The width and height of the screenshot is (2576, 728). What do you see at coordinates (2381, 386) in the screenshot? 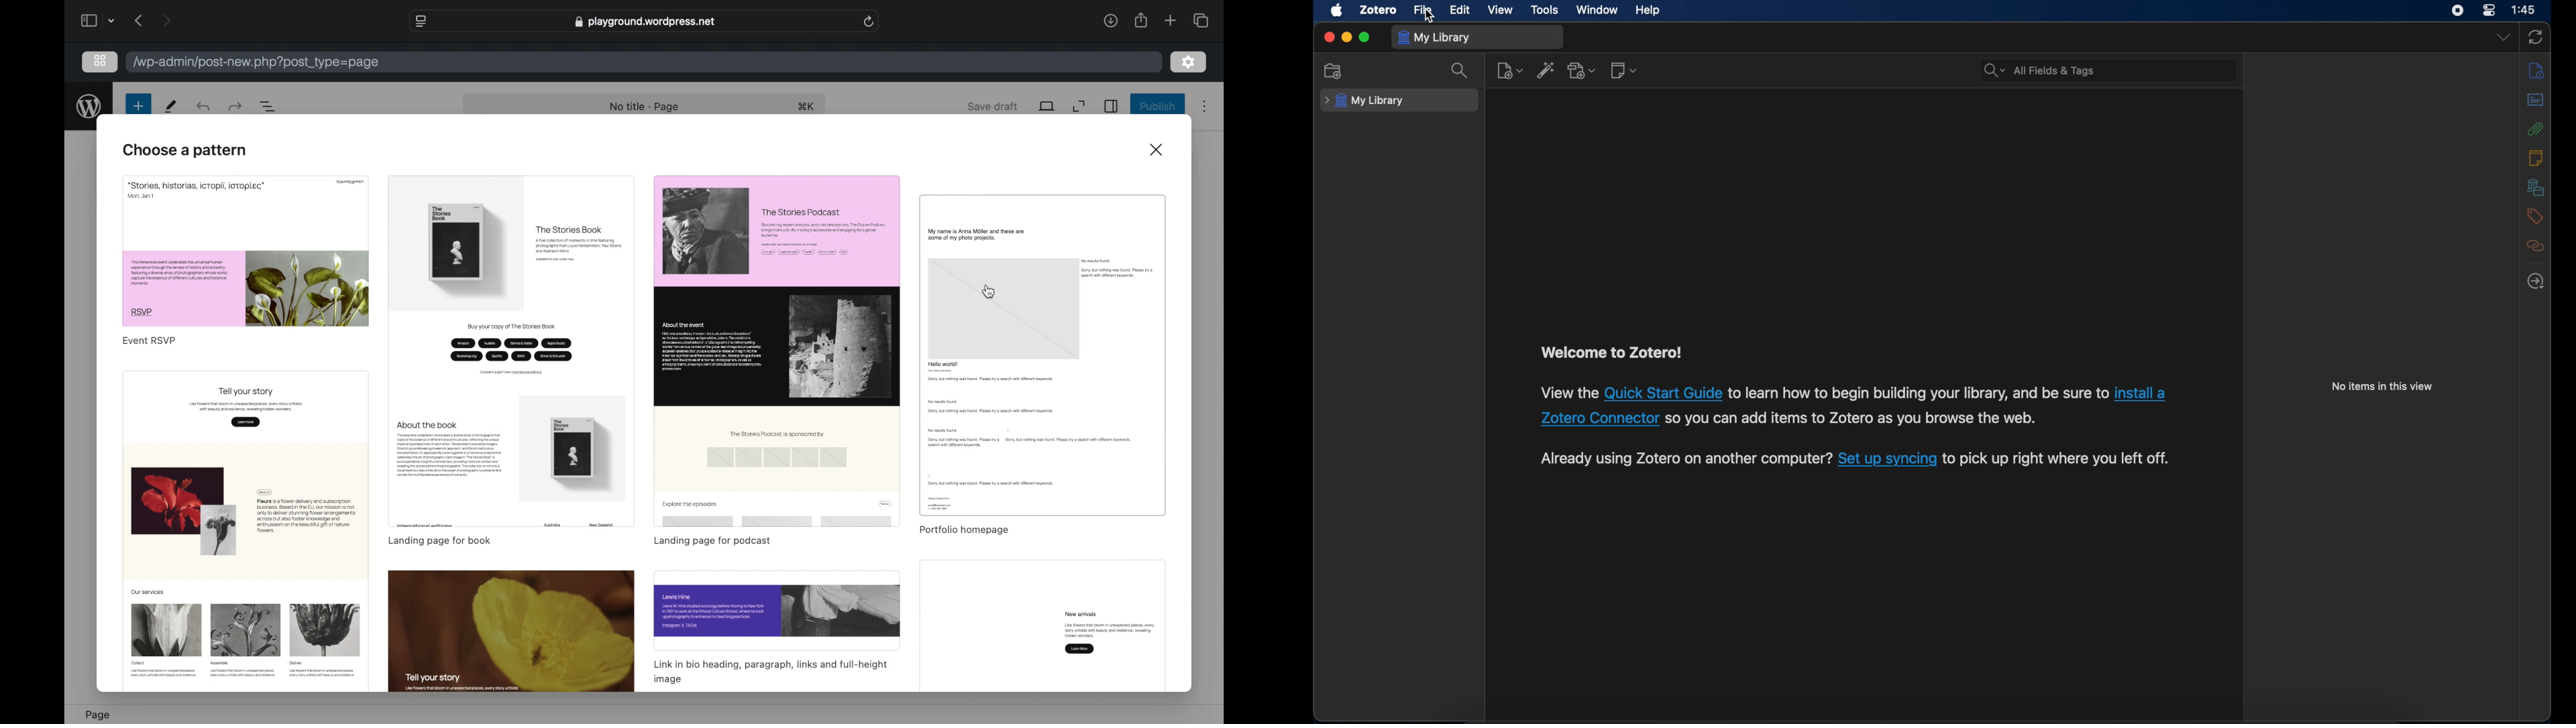
I see `no items in this view` at bounding box center [2381, 386].